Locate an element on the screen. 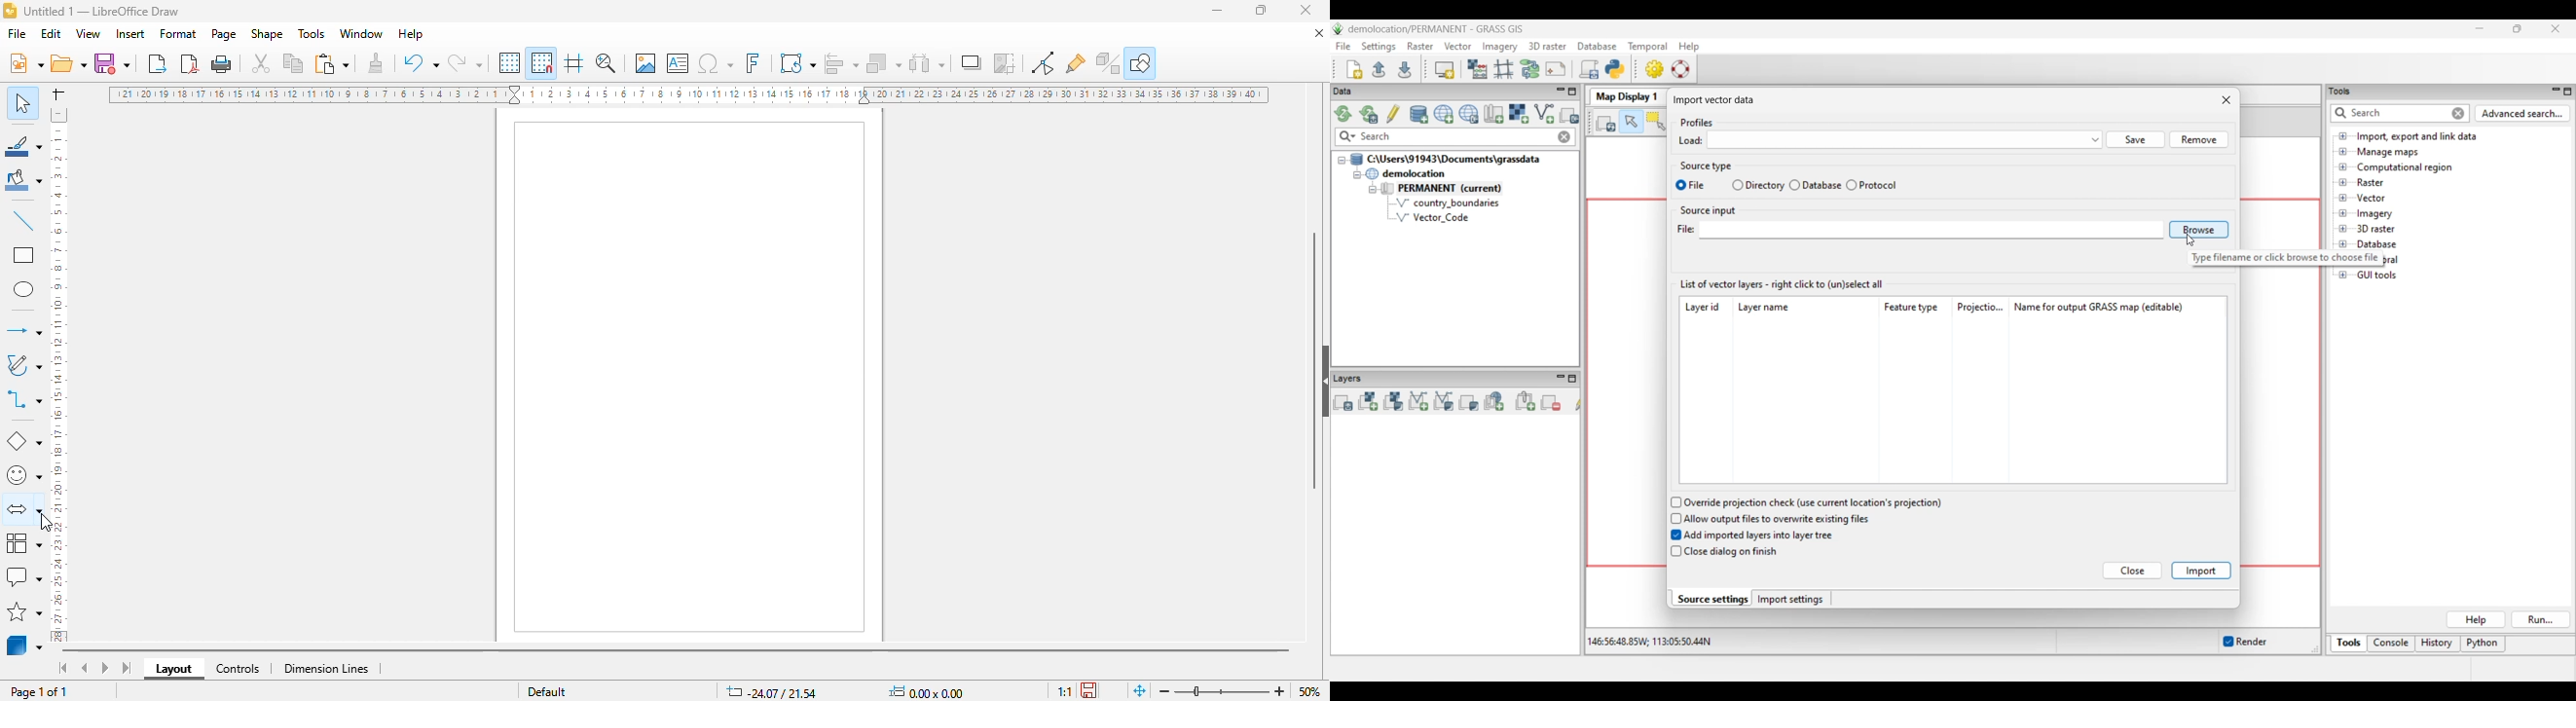 The width and height of the screenshot is (2576, 728). maximize is located at coordinates (1261, 10).